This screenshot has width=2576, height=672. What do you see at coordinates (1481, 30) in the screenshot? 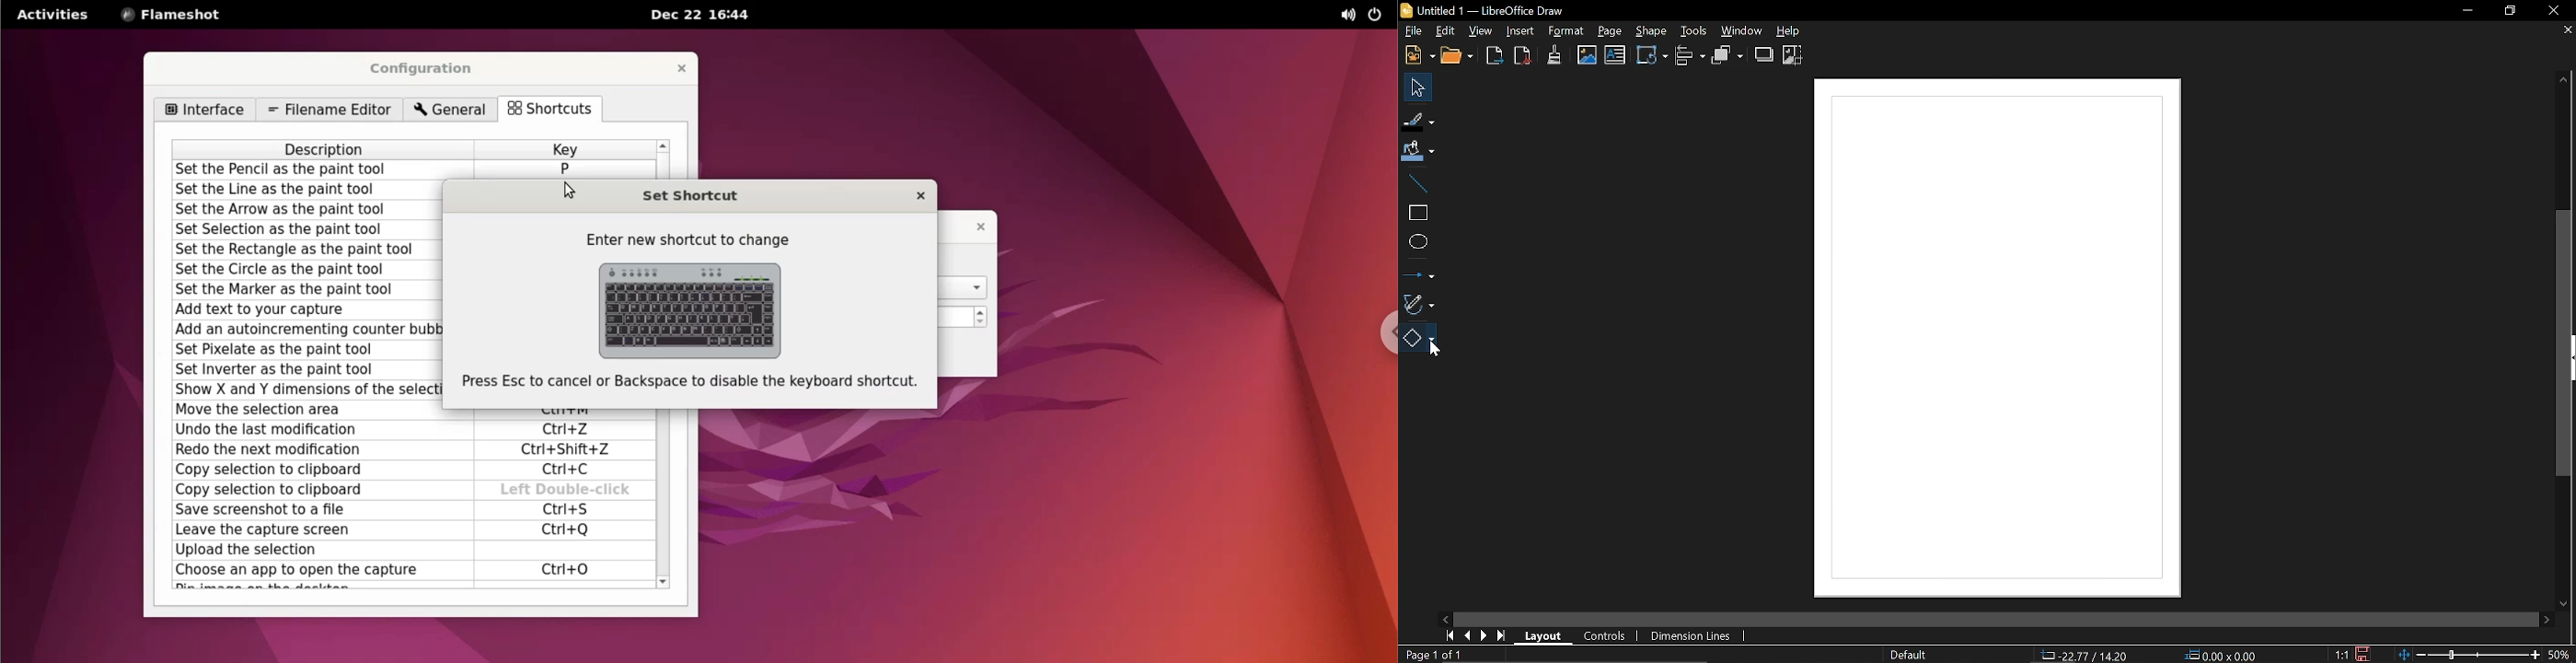
I see `View` at bounding box center [1481, 30].